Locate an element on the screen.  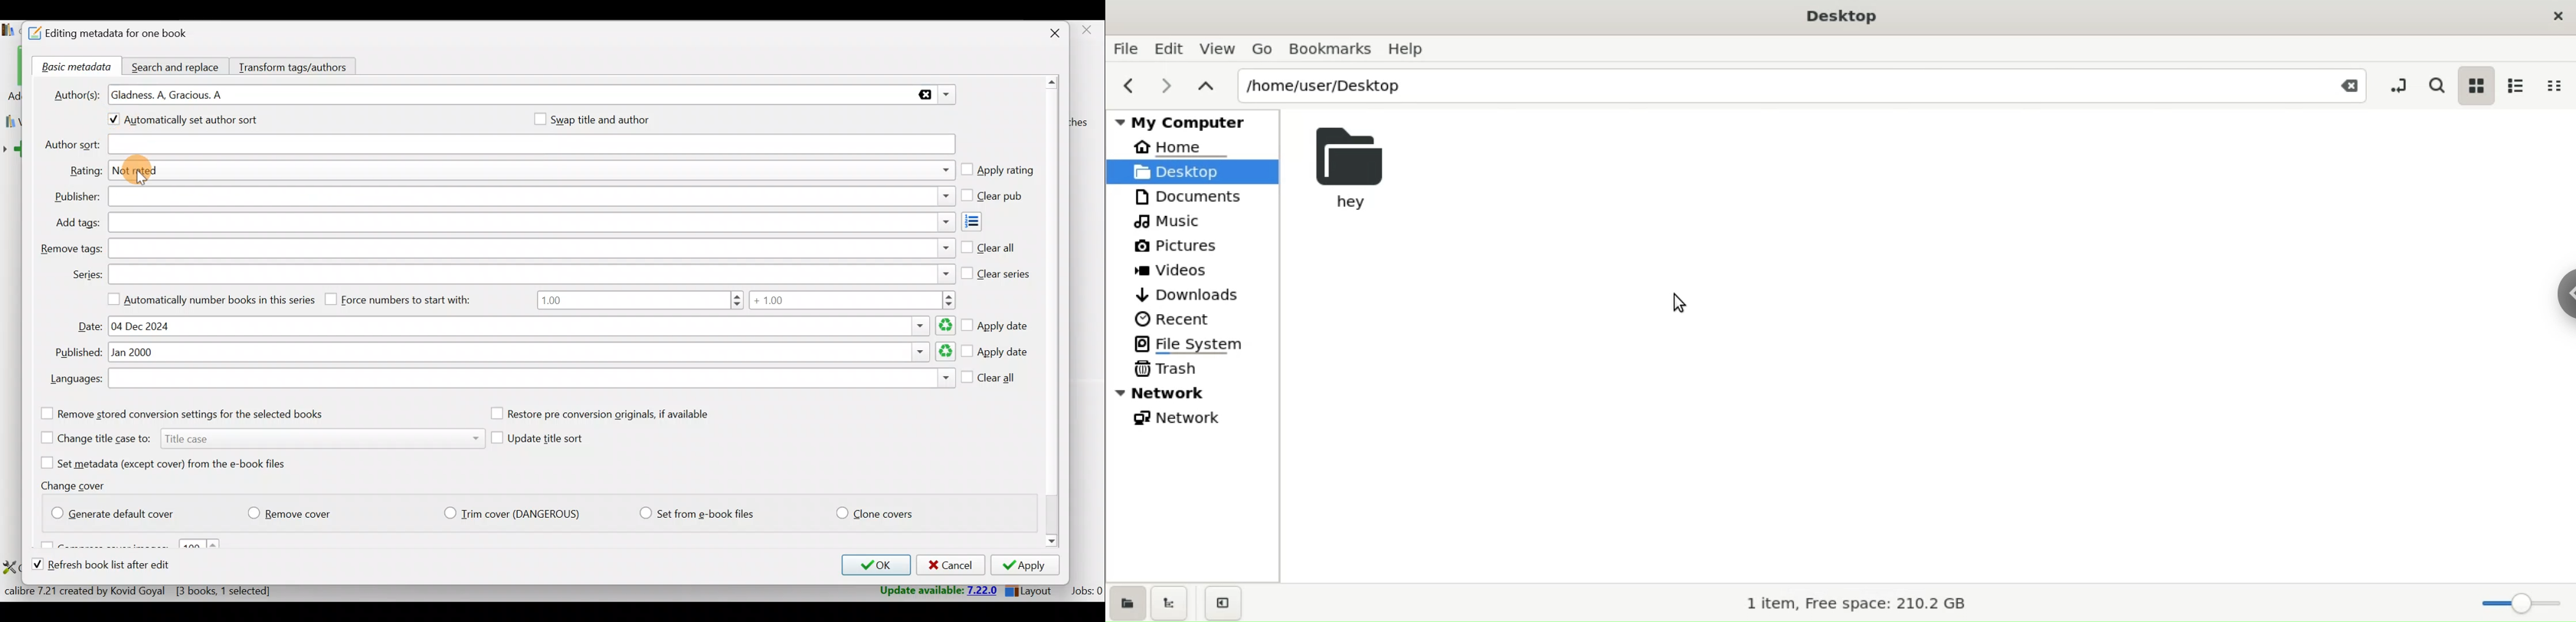
Author(s): is located at coordinates (77, 93).